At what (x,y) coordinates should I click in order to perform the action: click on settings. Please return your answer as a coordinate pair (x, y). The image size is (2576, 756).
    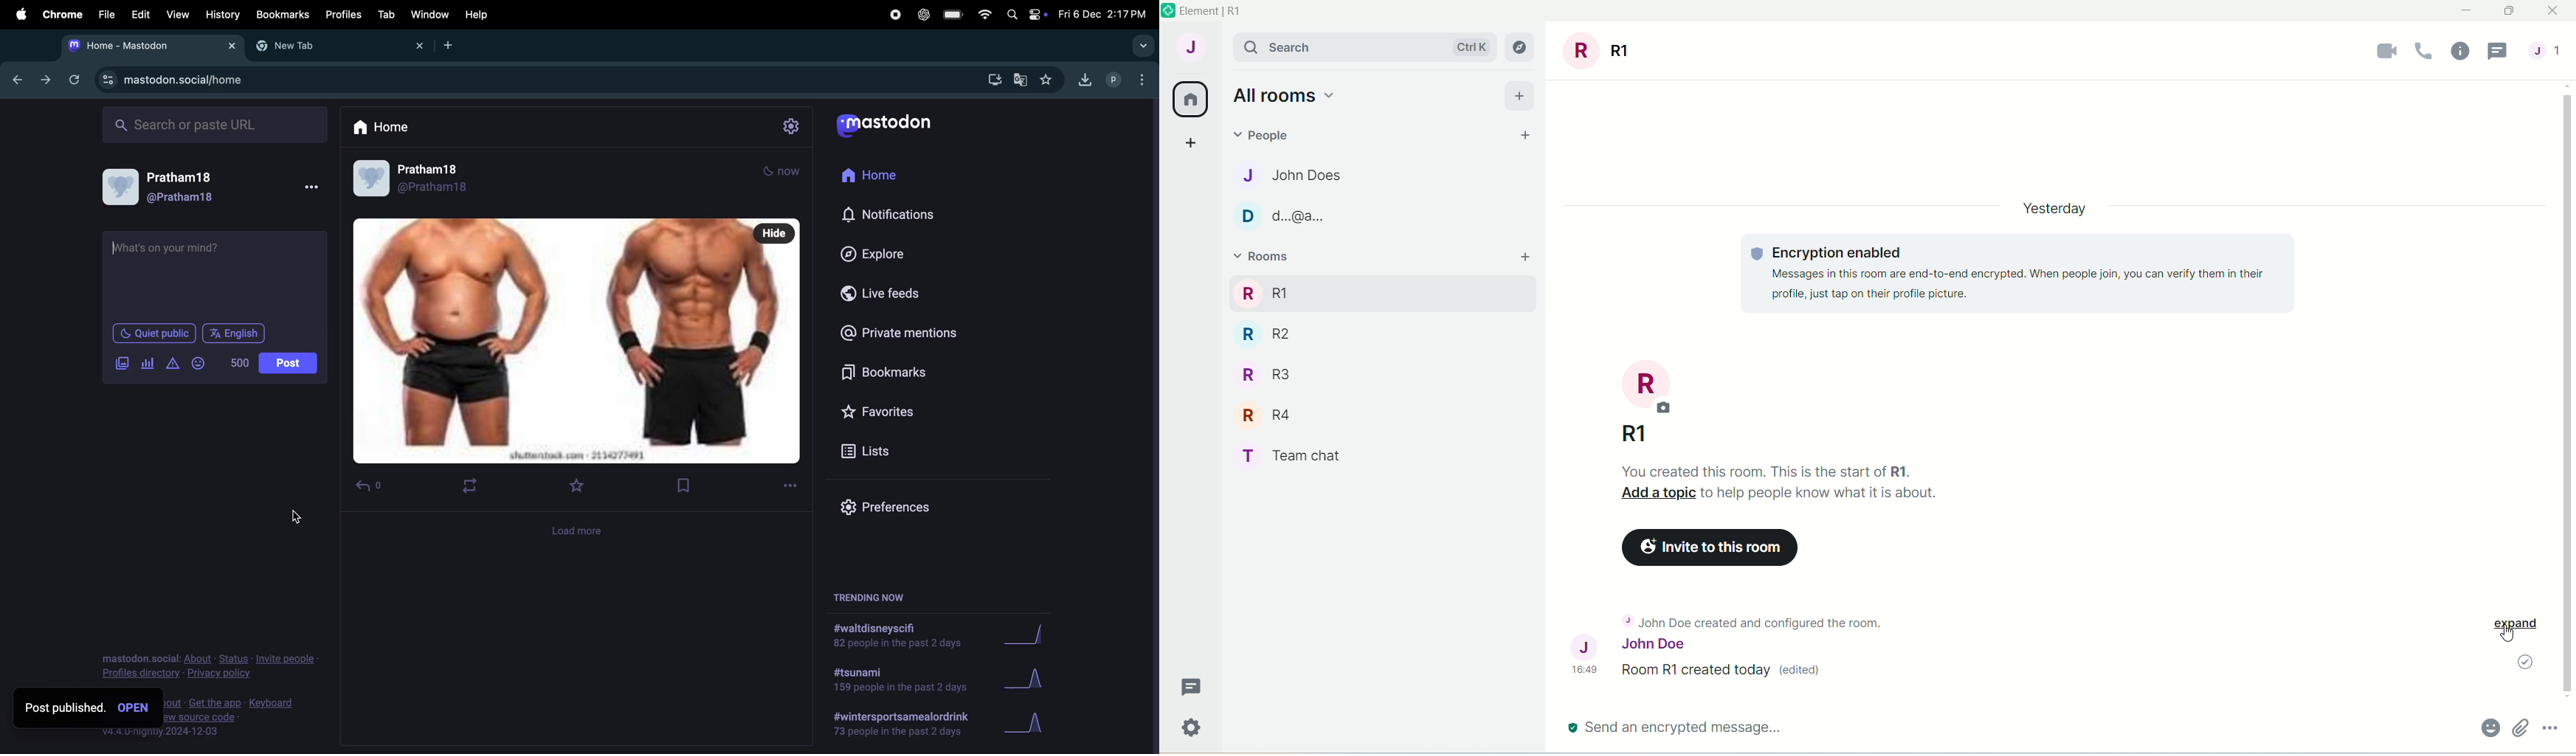
    Looking at the image, I should click on (792, 126).